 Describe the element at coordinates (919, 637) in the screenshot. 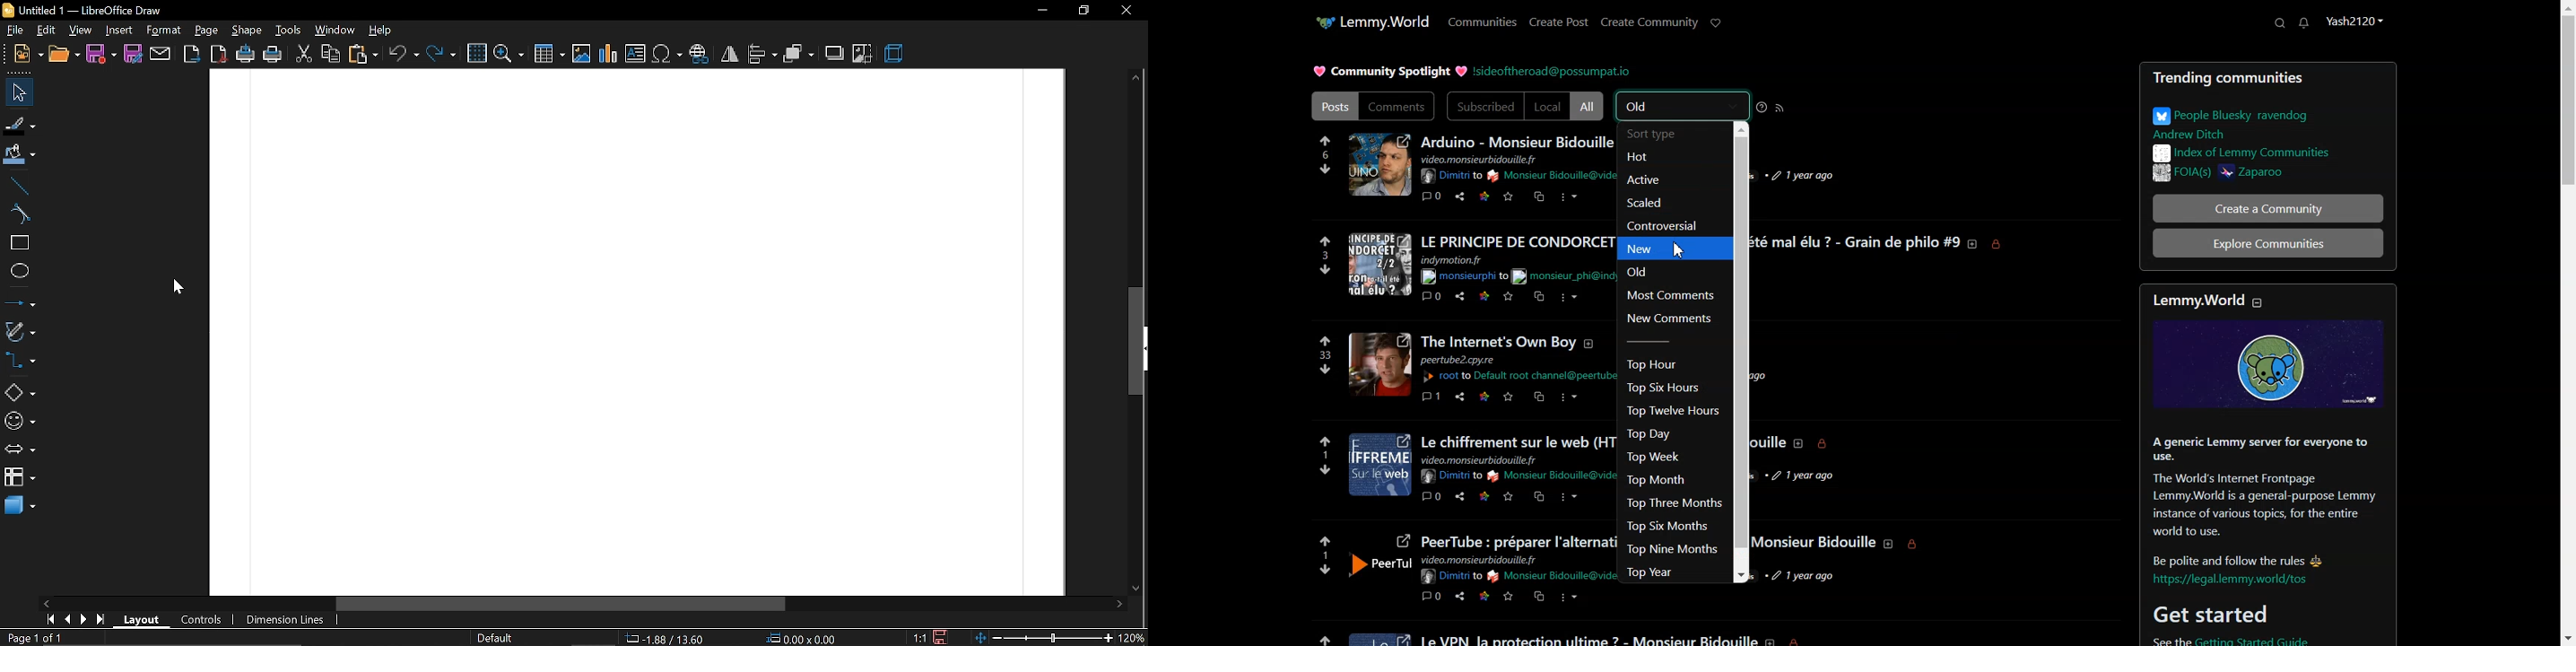

I see `1:1` at that location.